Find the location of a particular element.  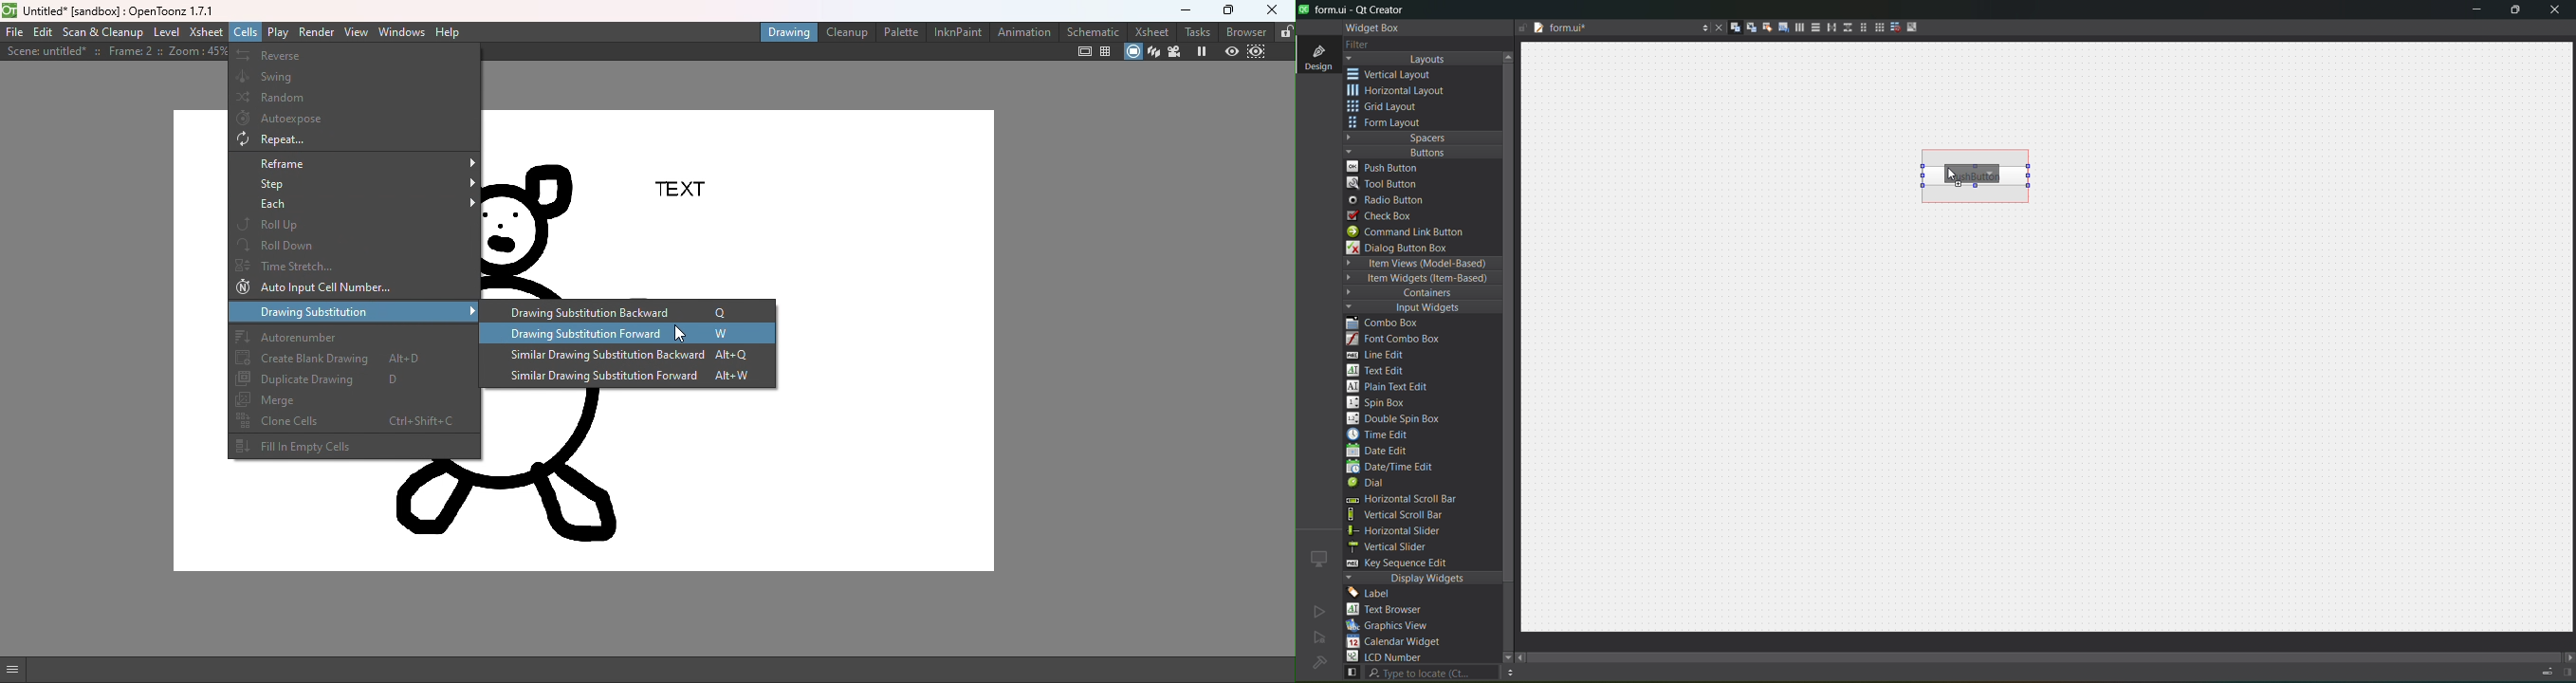

dial is located at coordinates (1370, 484).